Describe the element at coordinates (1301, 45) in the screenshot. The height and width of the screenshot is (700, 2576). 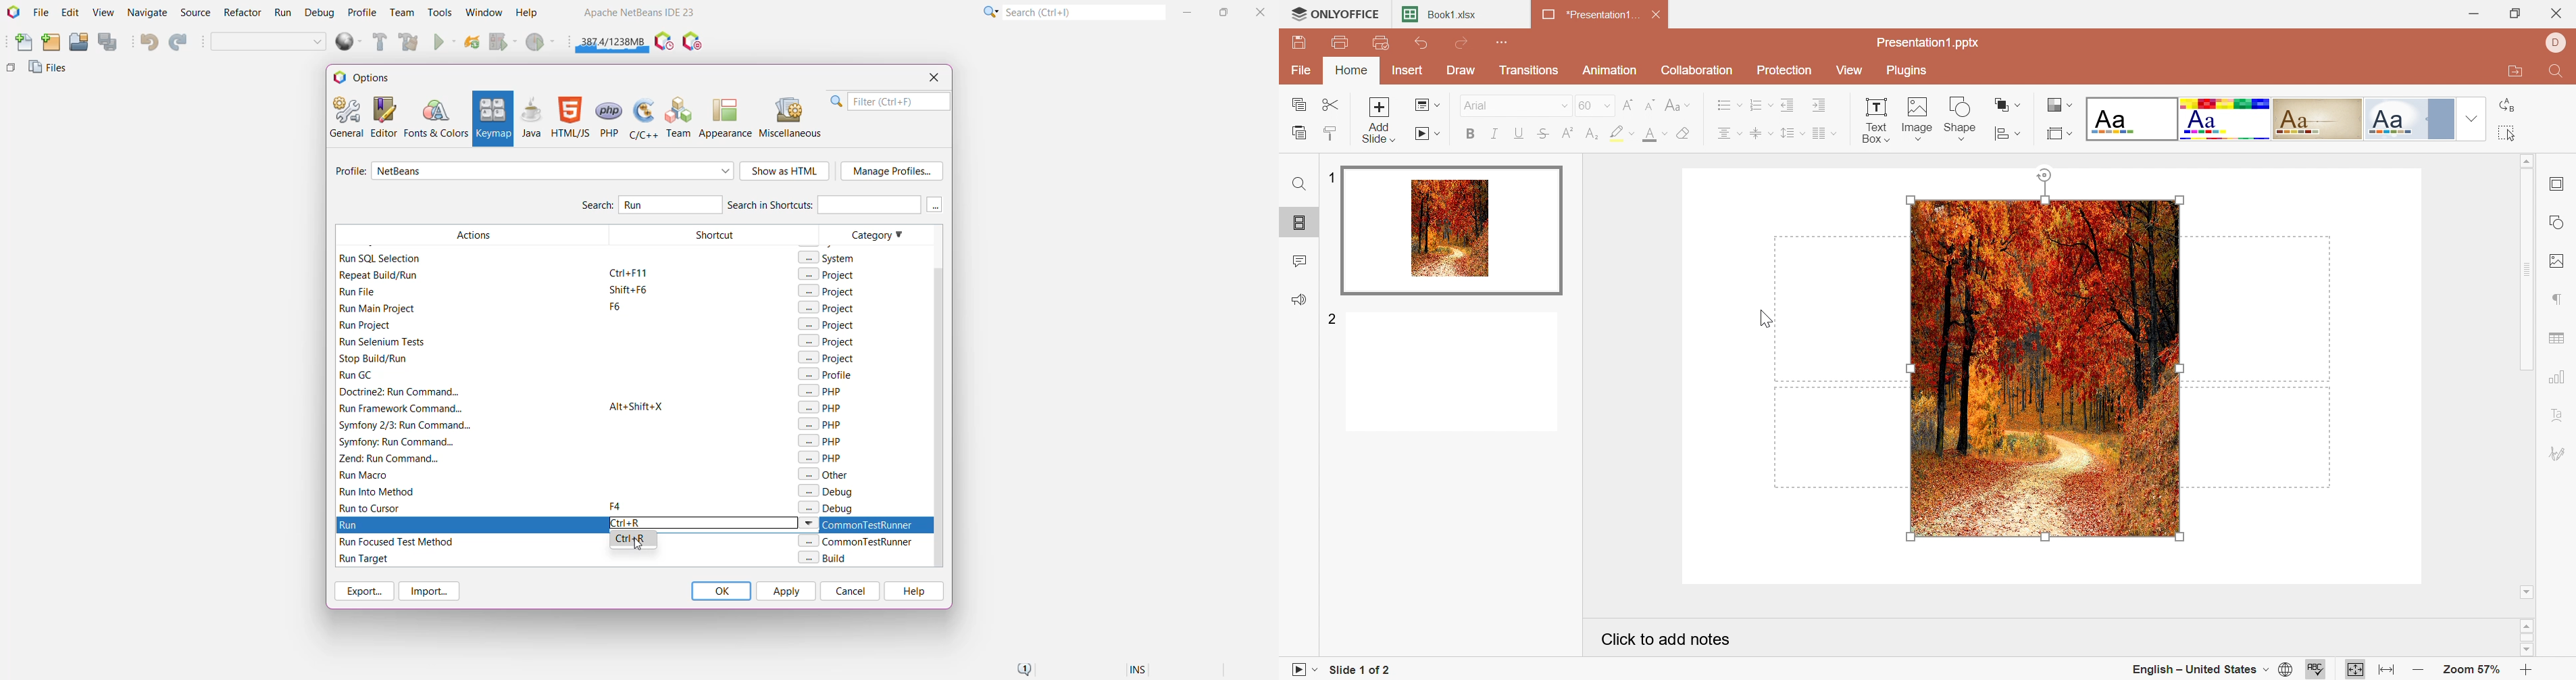
I see `Save` at that location.